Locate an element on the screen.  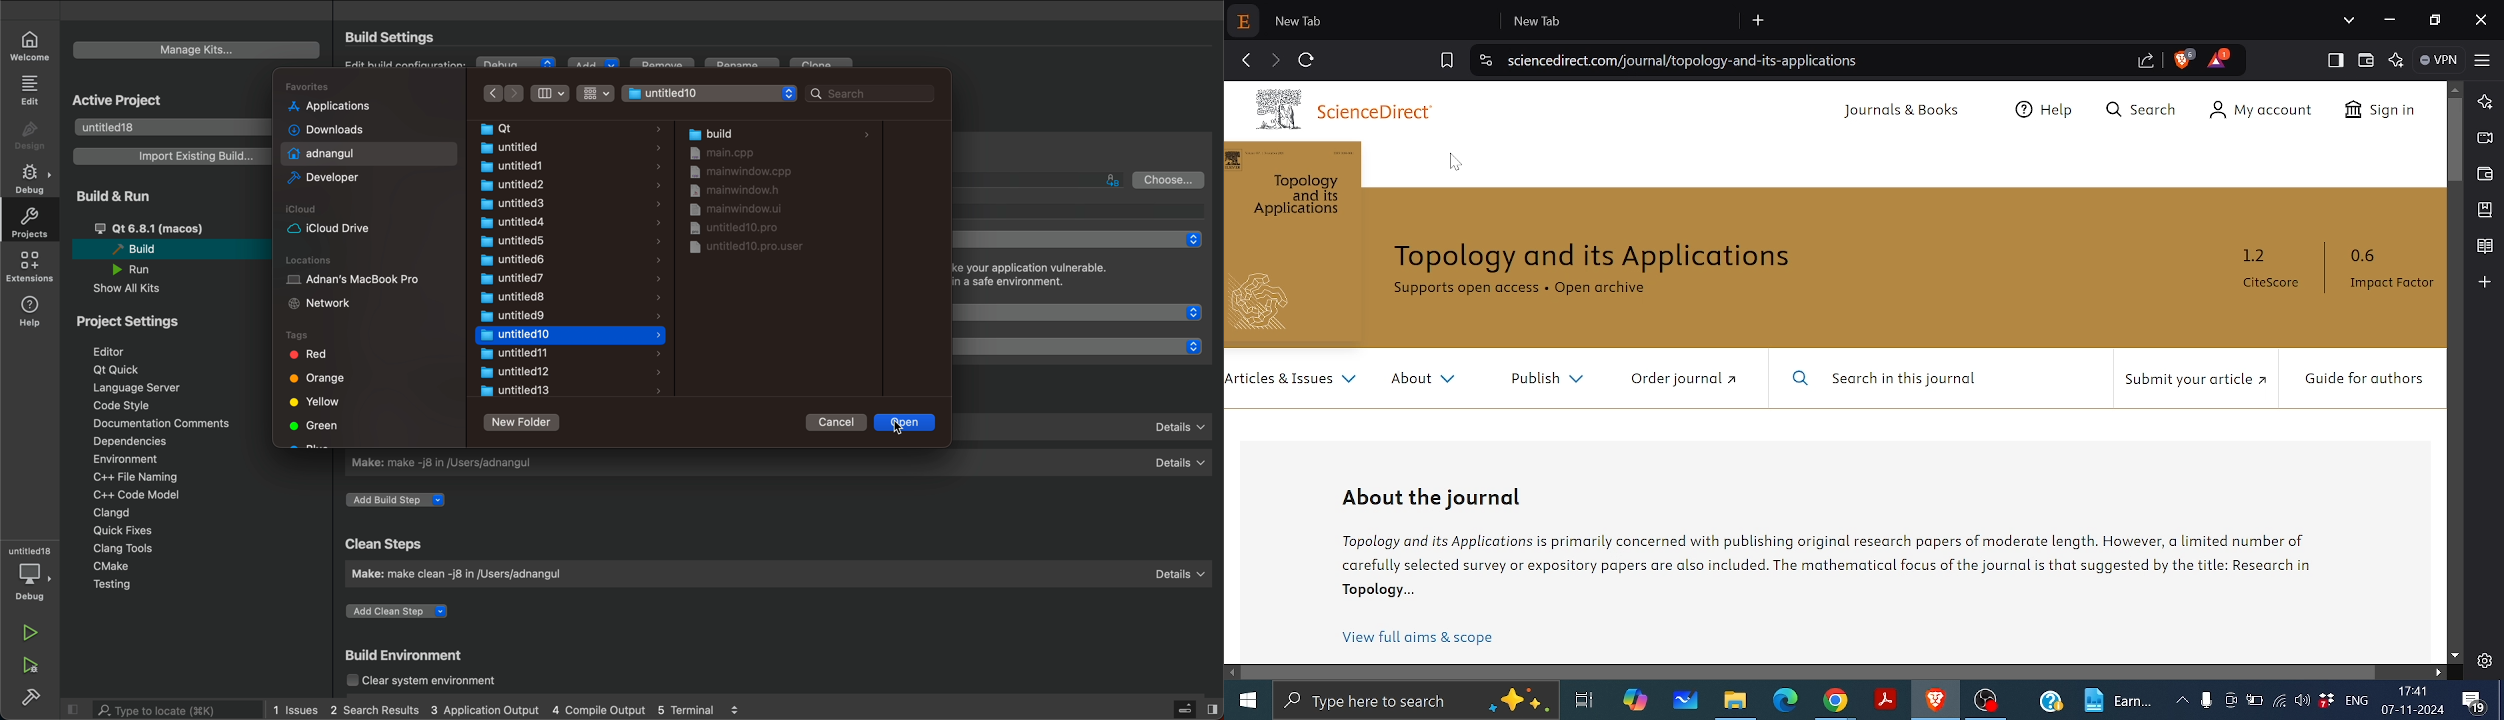
2 Search Results is located at coordinates (373, 708).